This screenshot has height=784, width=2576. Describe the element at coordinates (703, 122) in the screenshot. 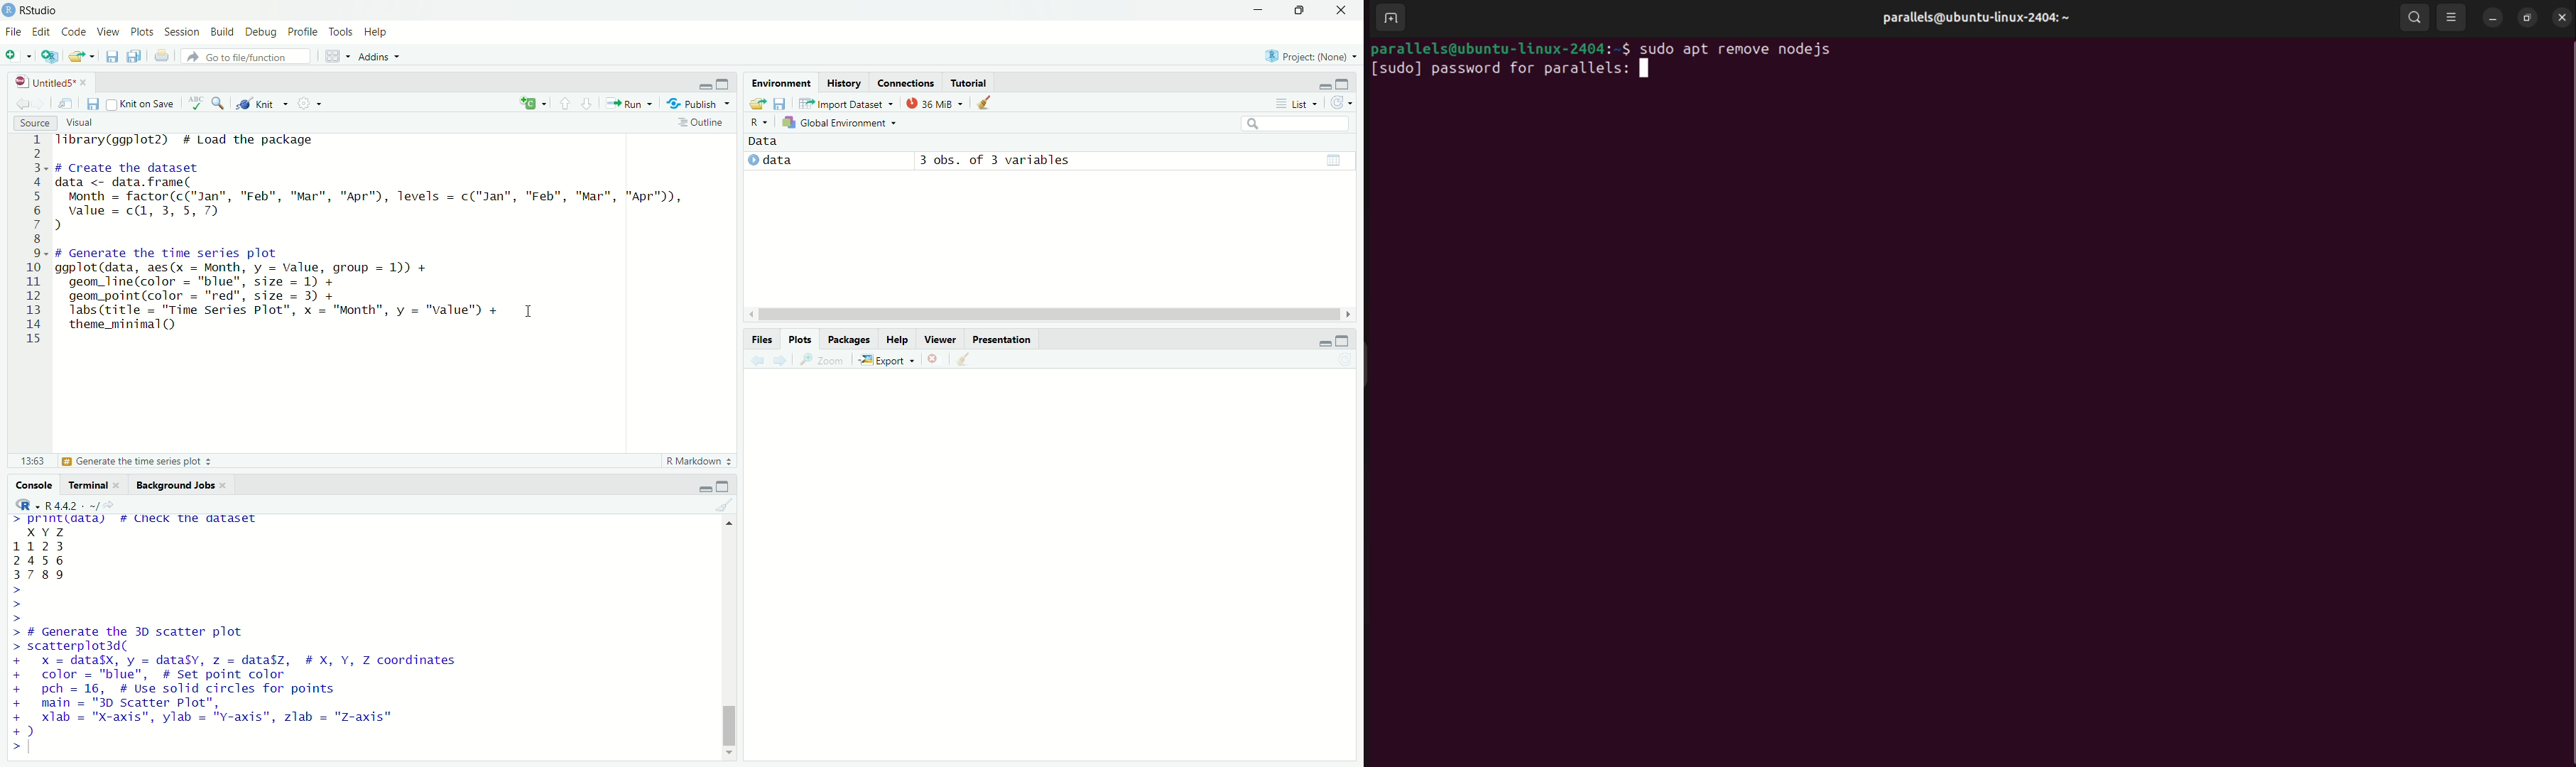

I see `Outline` at that location.